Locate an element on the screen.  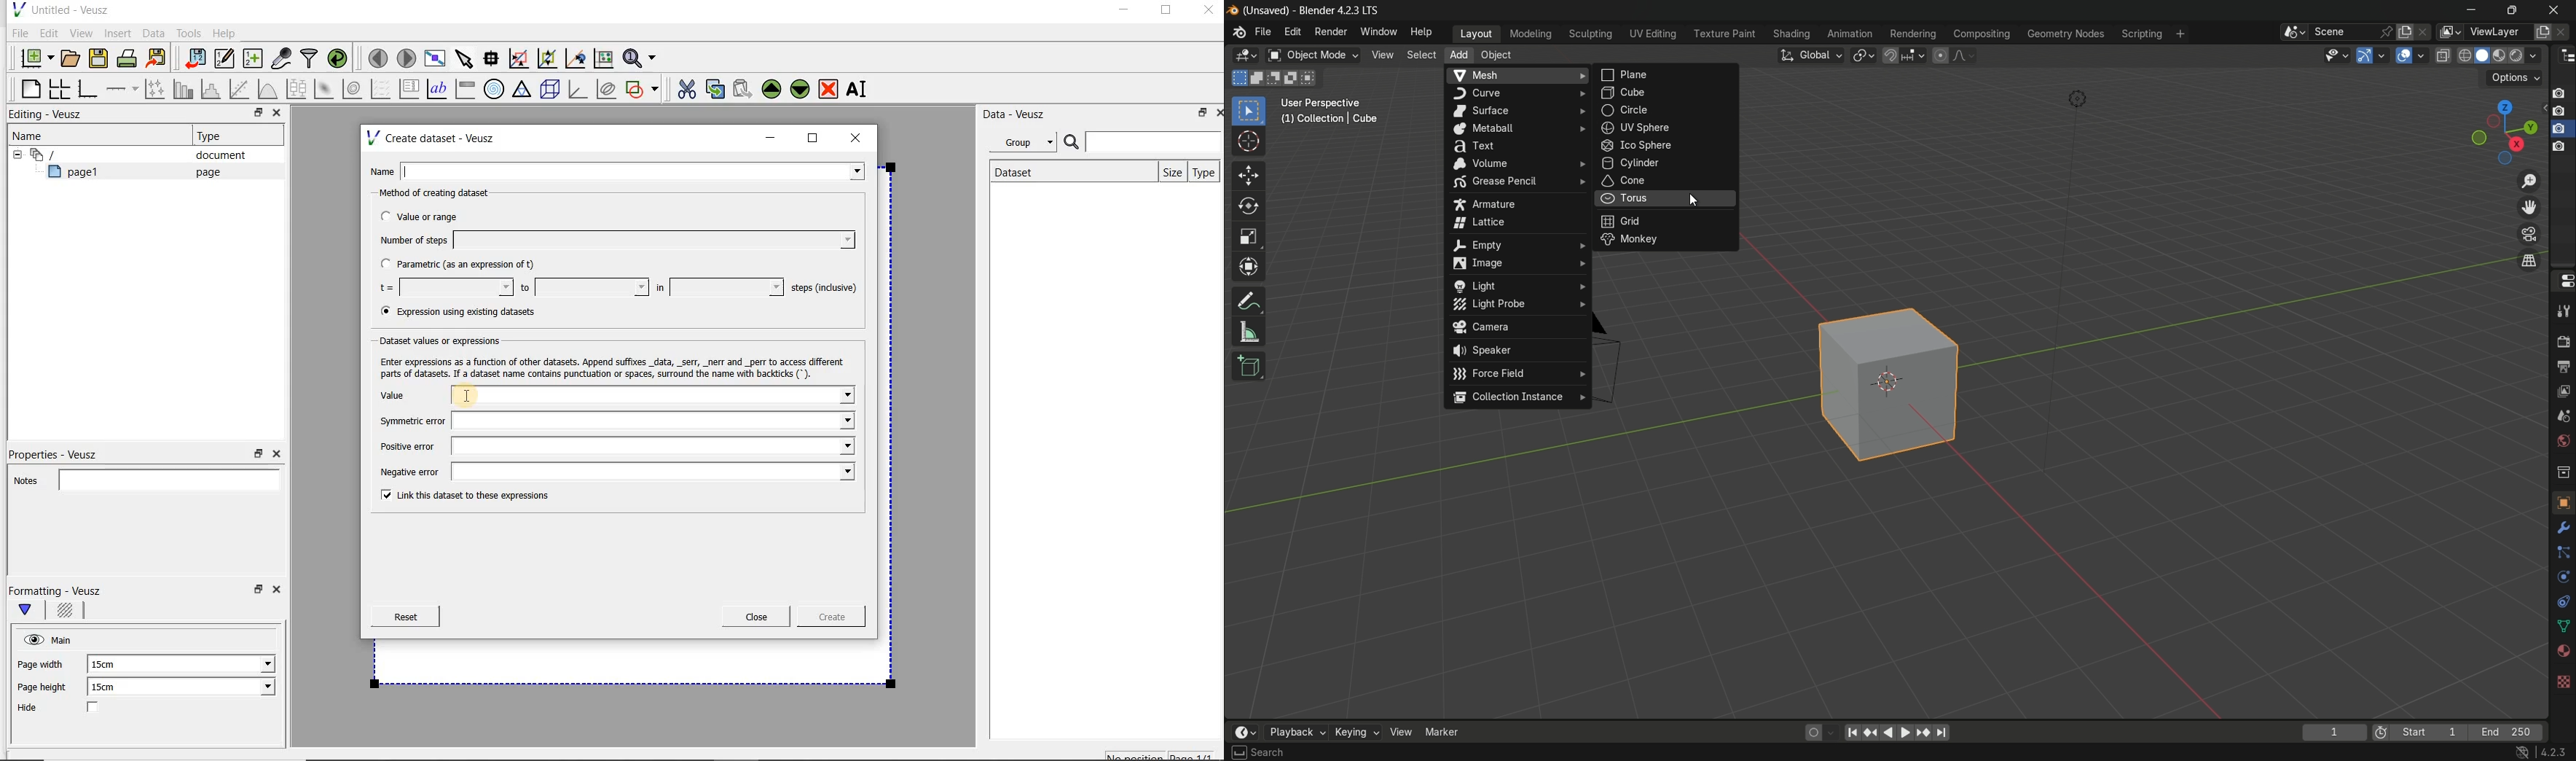
4.2.3 is located at coordinates (2553, 753).